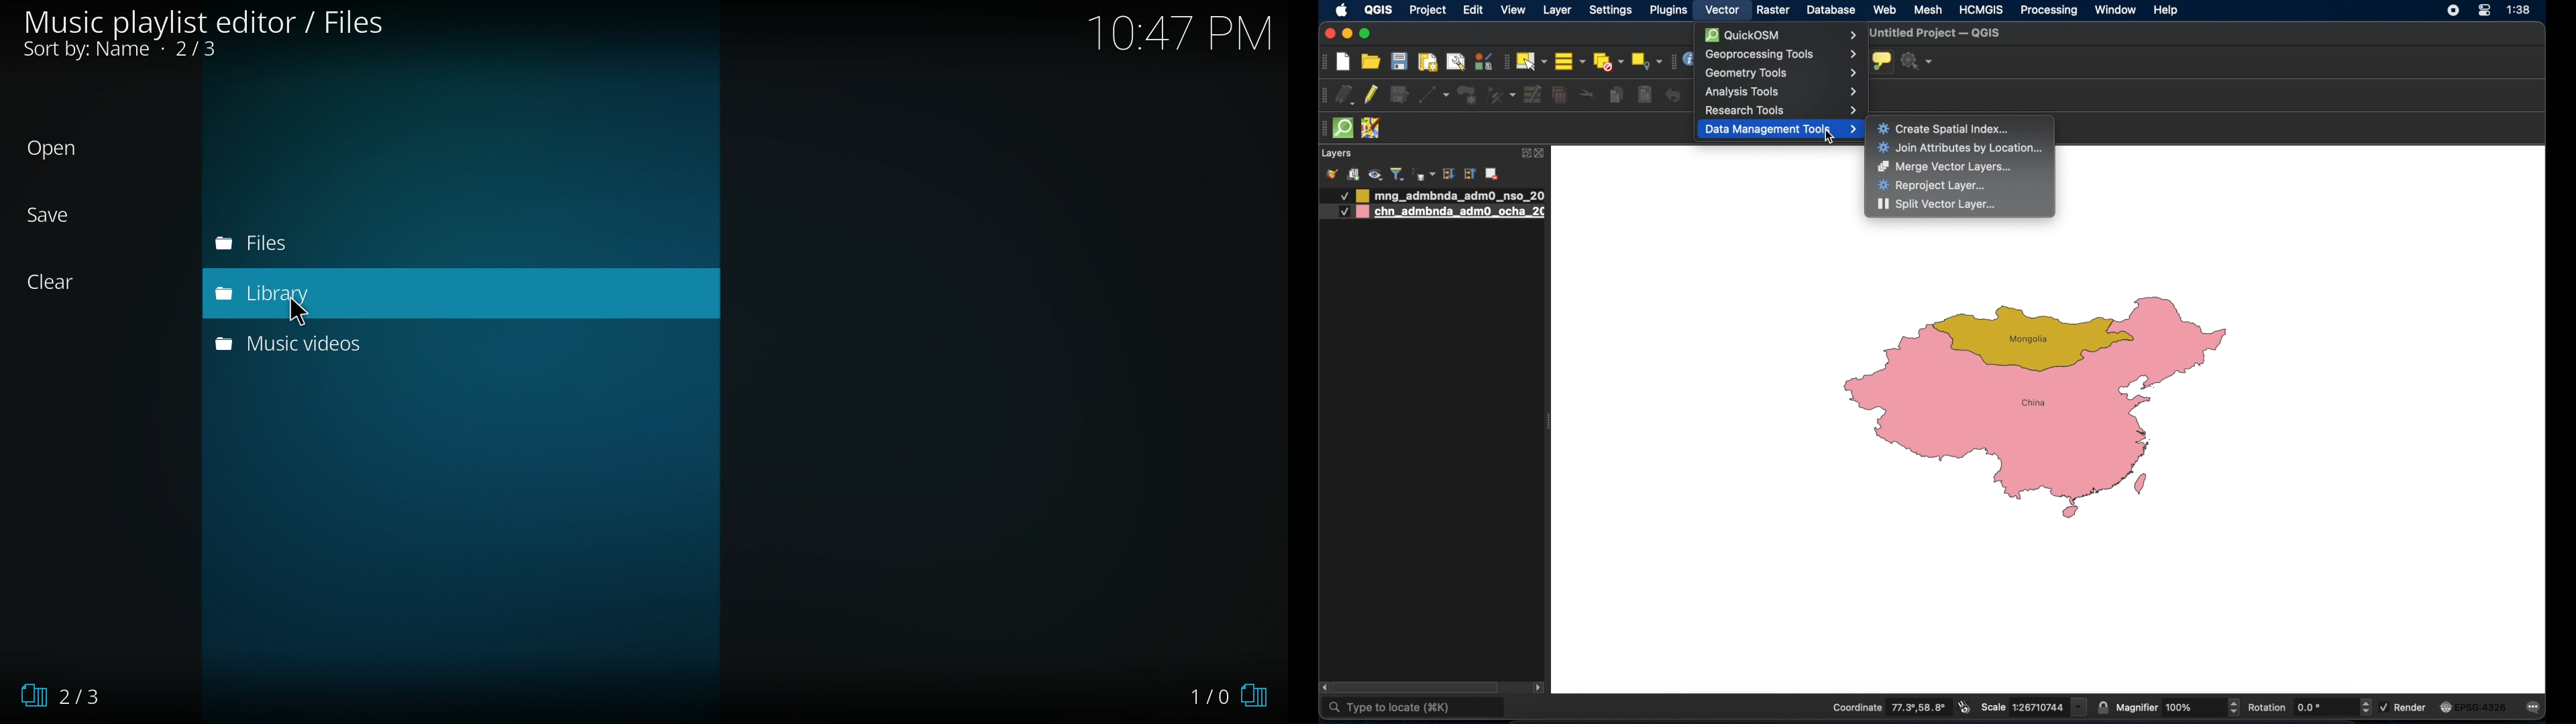 This screenshot has height=728, width=2576. I want to click on quick osm, so click(1344, 129).